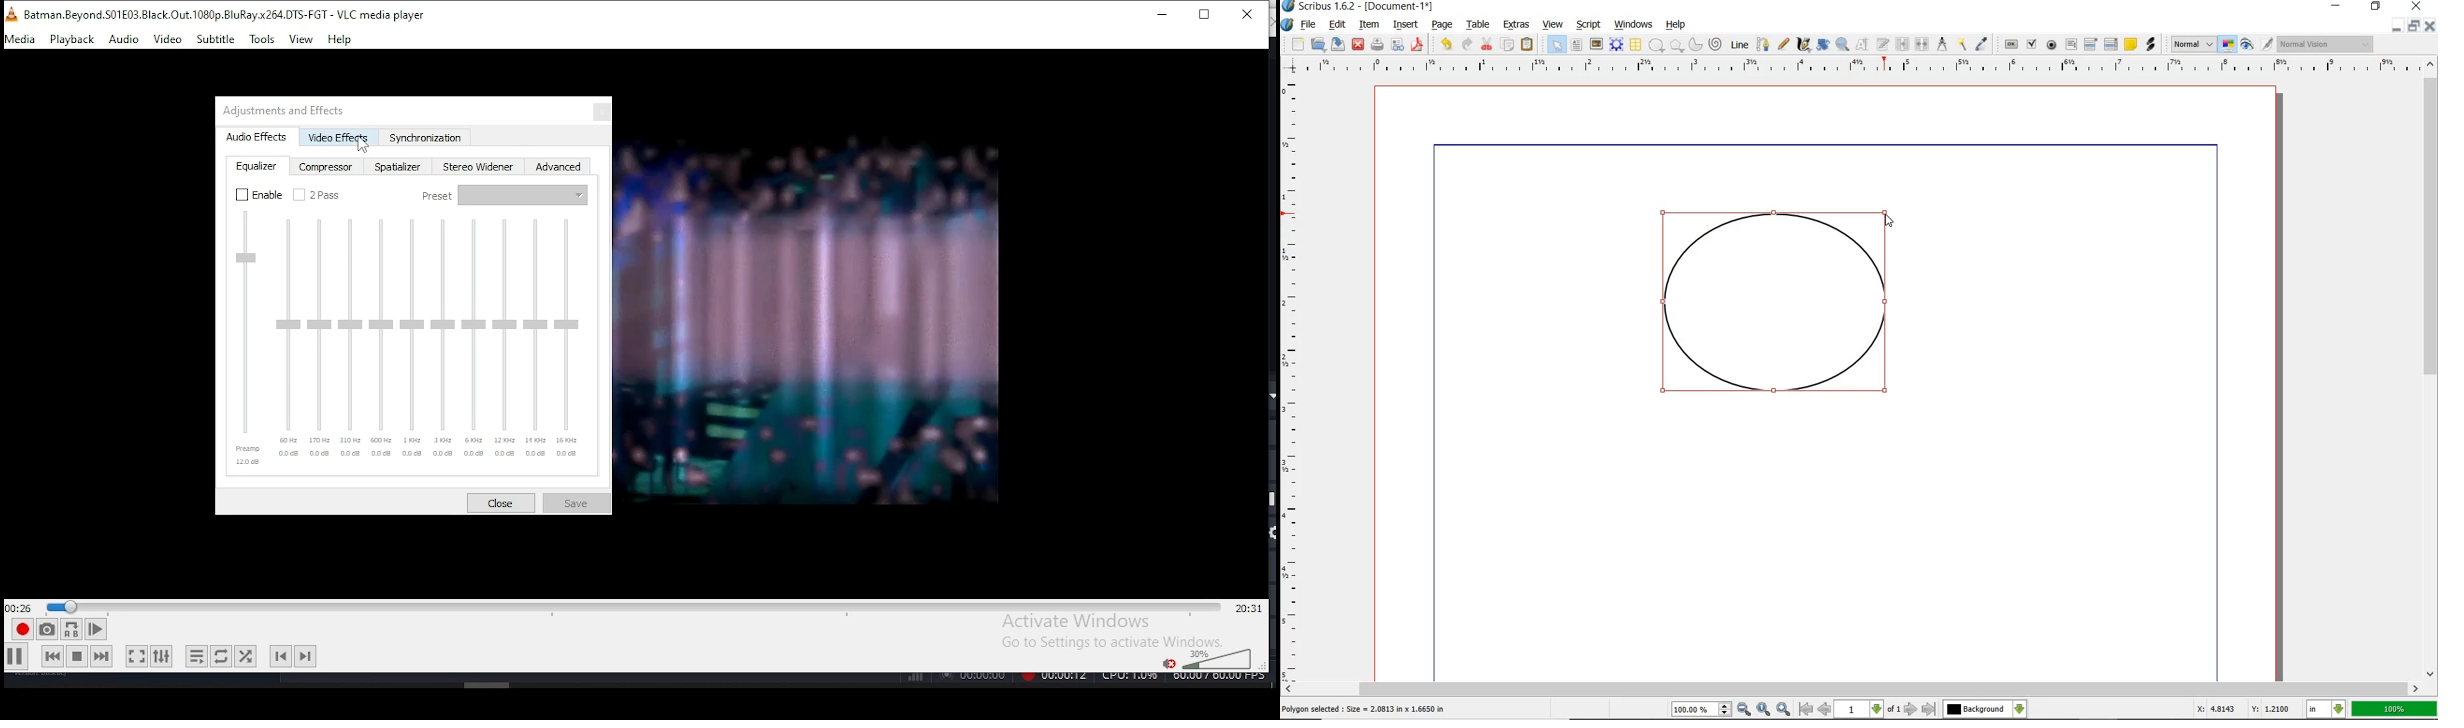 This screenshot has width=2464, height=728. What do you see at coordinates (1883, 44) in the screenshot?
I see `EDIT TEXT WITH STORY EDITOR` at bounding box center [1883, 44].